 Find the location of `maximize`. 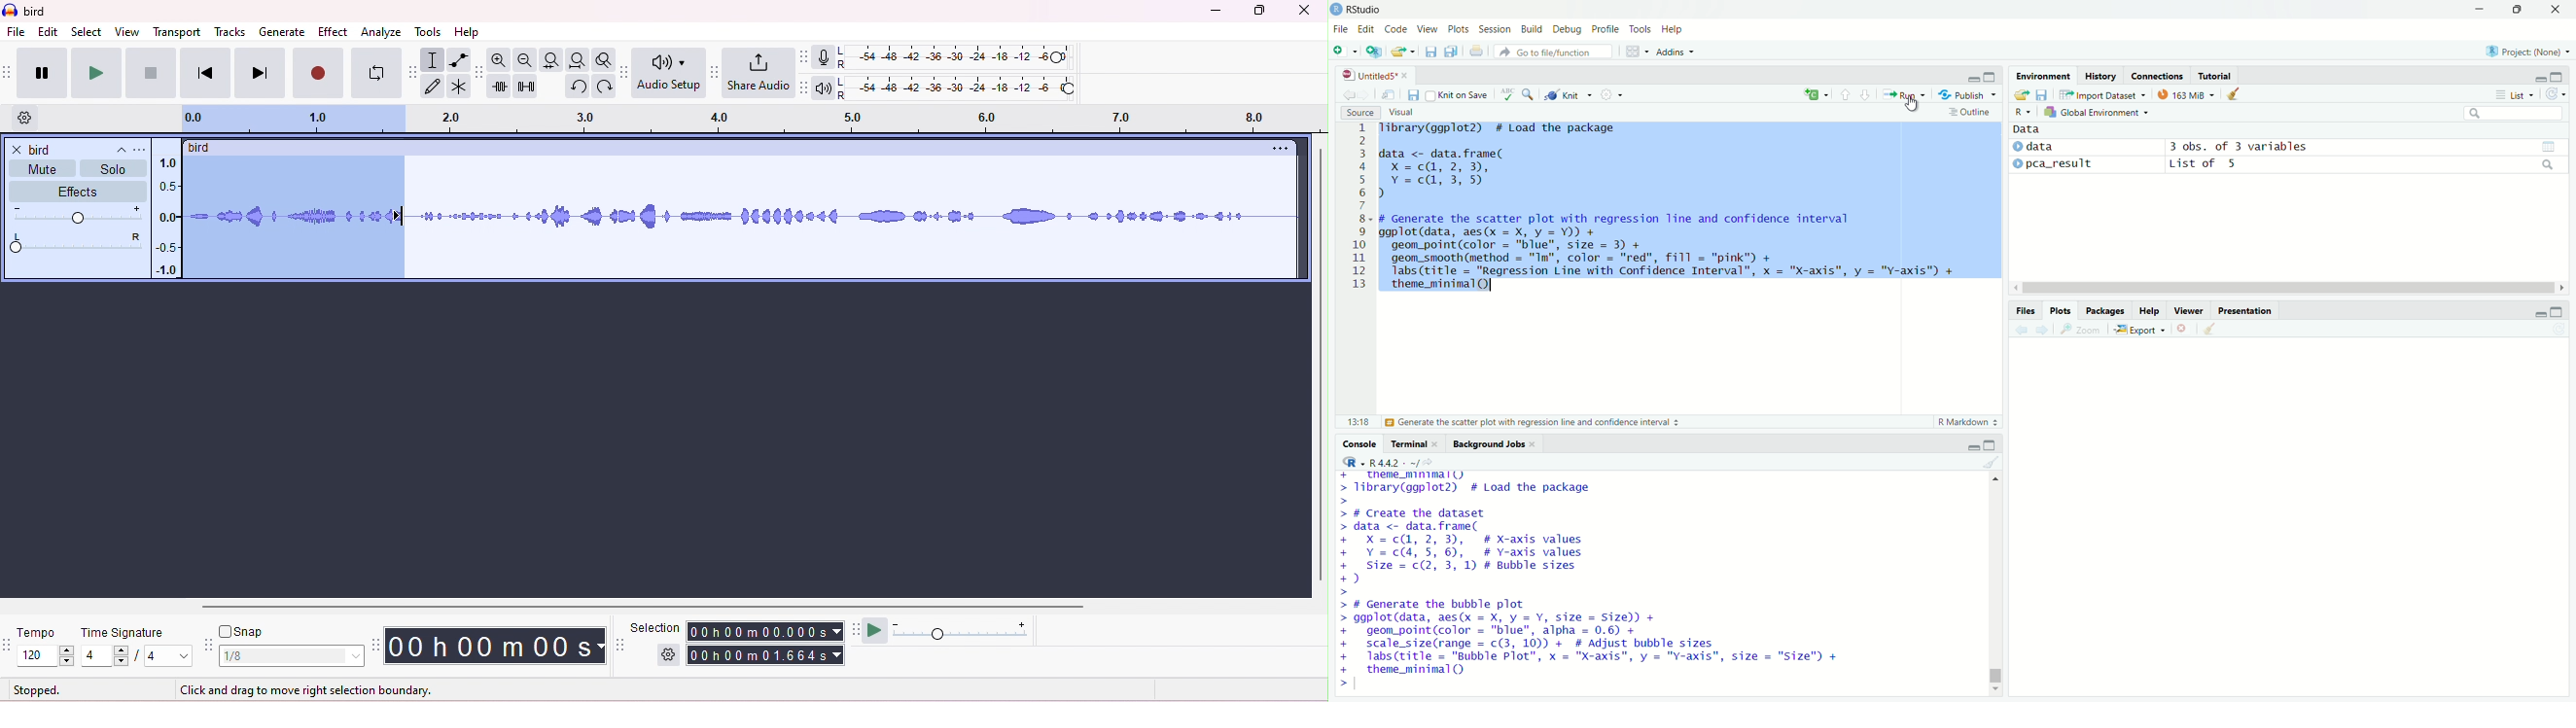

maximize is located at coordinates (1257, 11).